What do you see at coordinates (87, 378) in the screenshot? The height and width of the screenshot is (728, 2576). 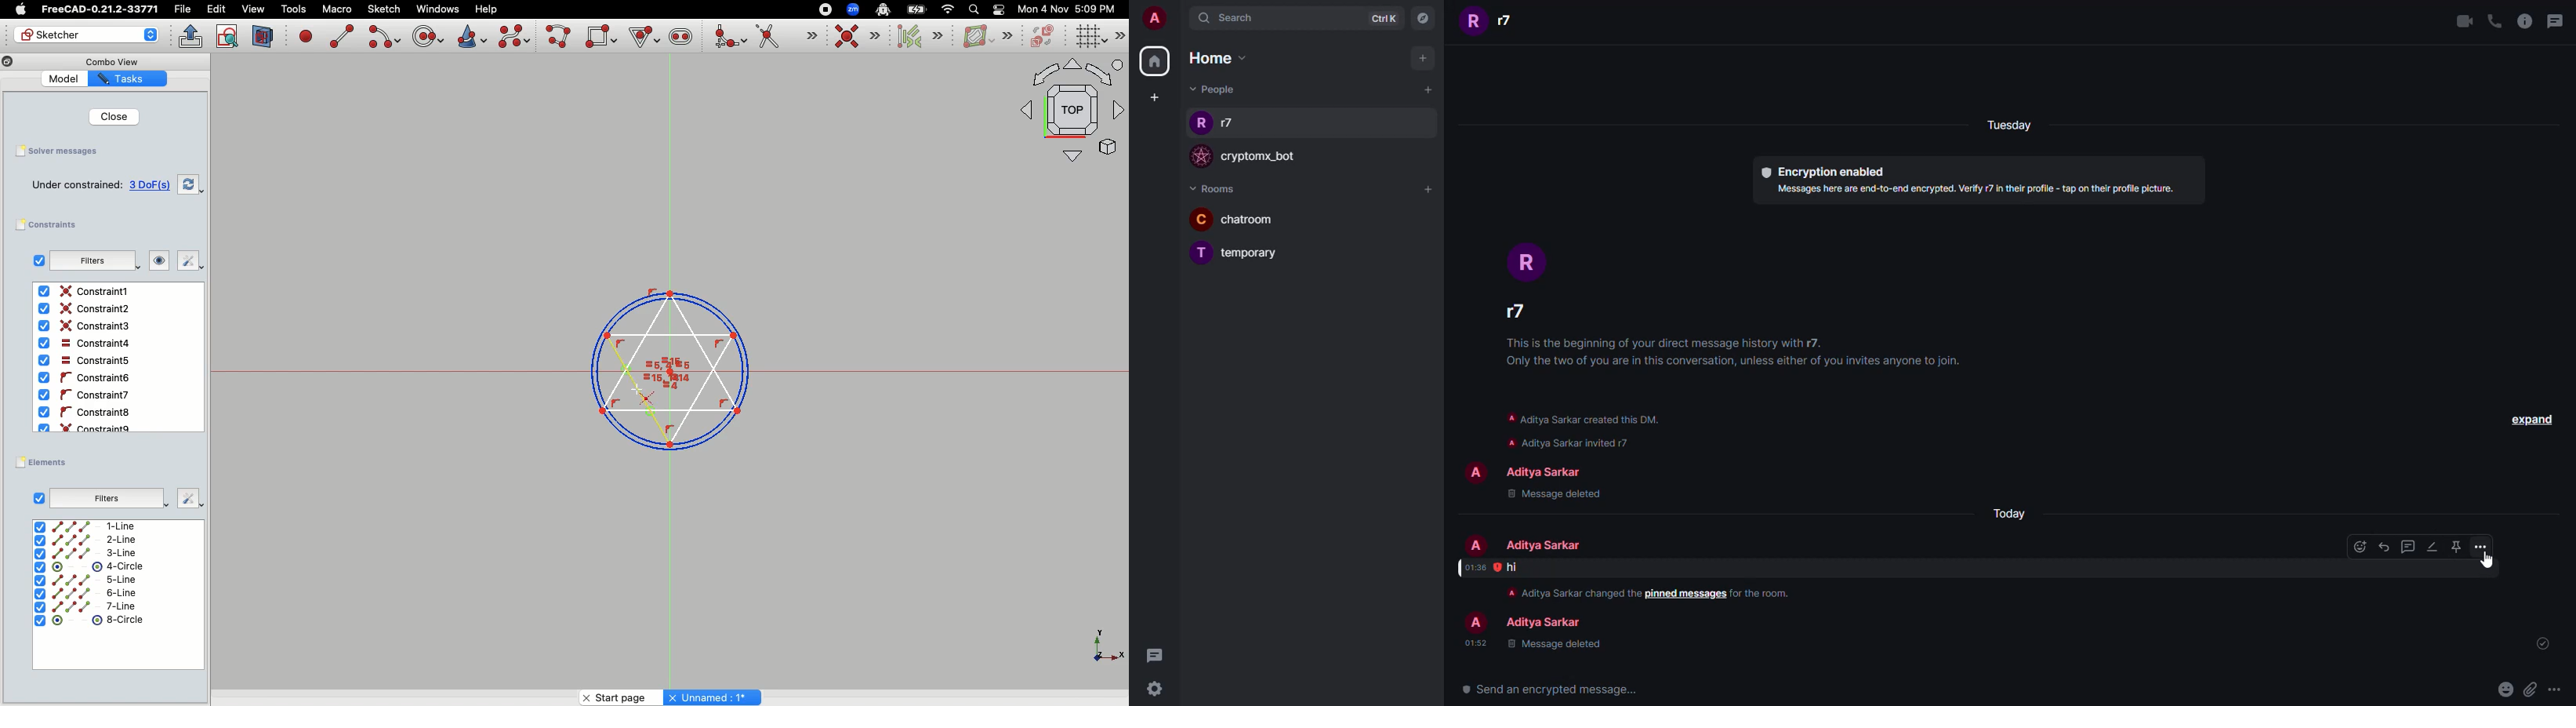 I see `Constaint6` at bounding box center [87, 378].